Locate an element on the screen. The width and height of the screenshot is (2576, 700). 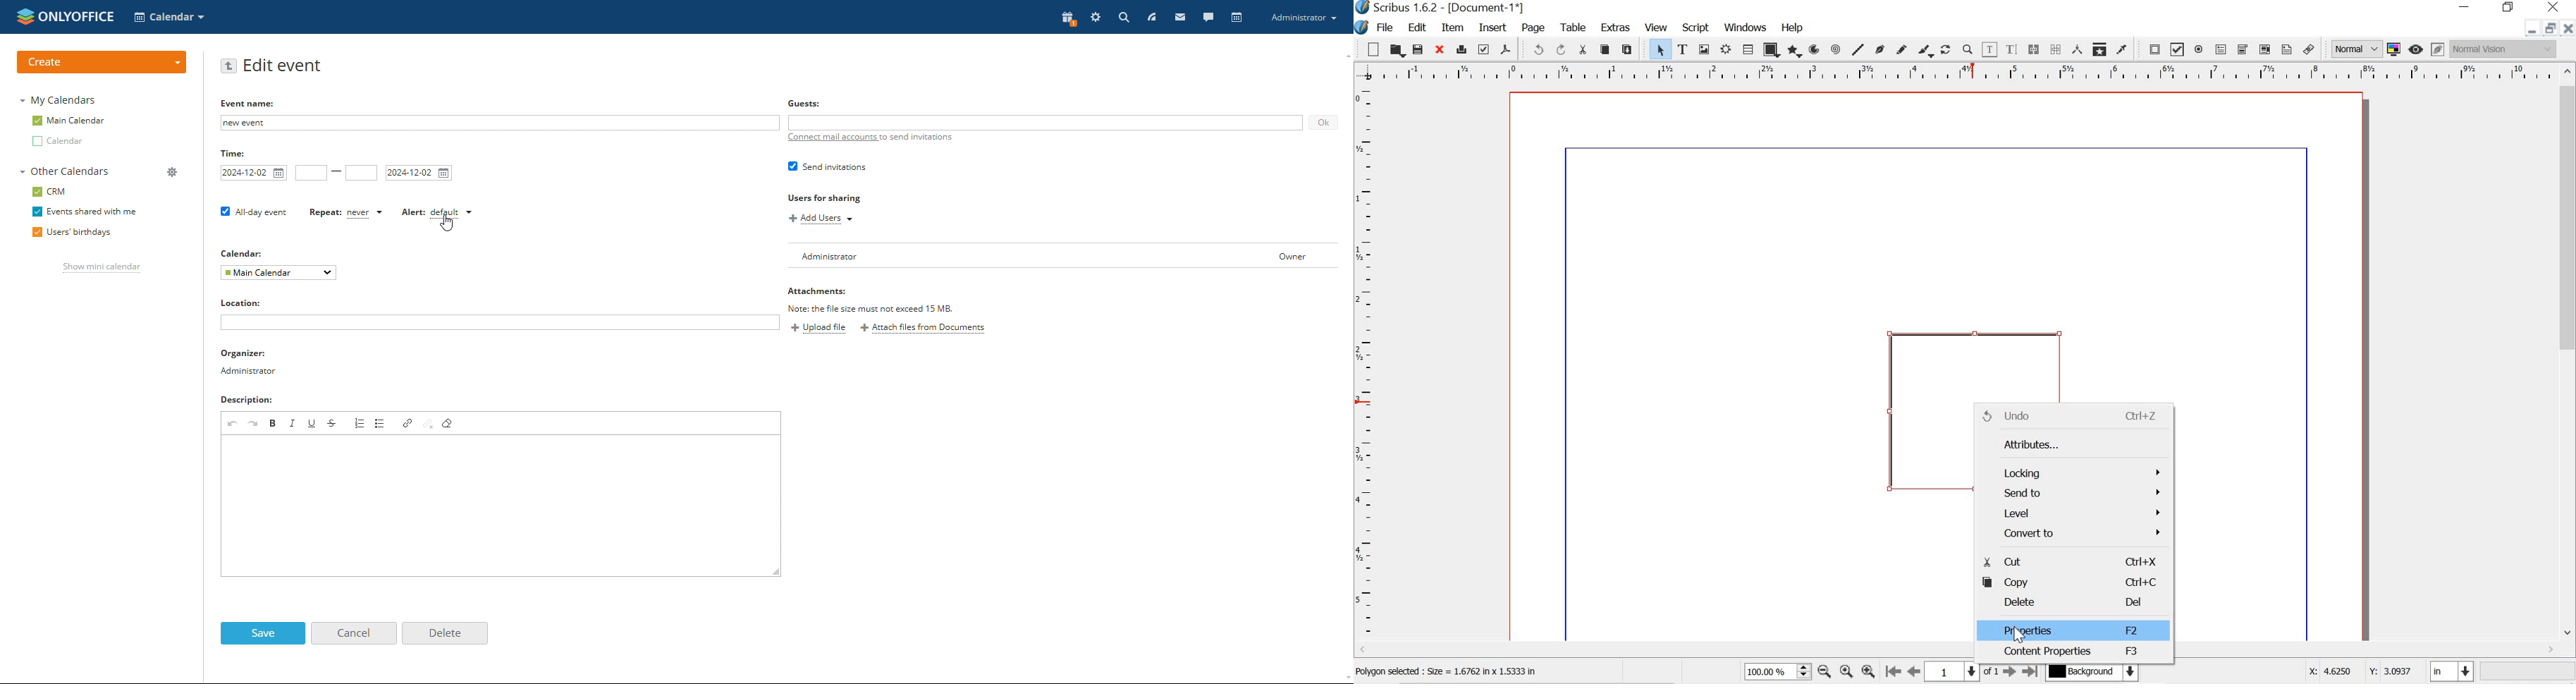
SYSTEM LOGO is located at coordinates (1364, 26).